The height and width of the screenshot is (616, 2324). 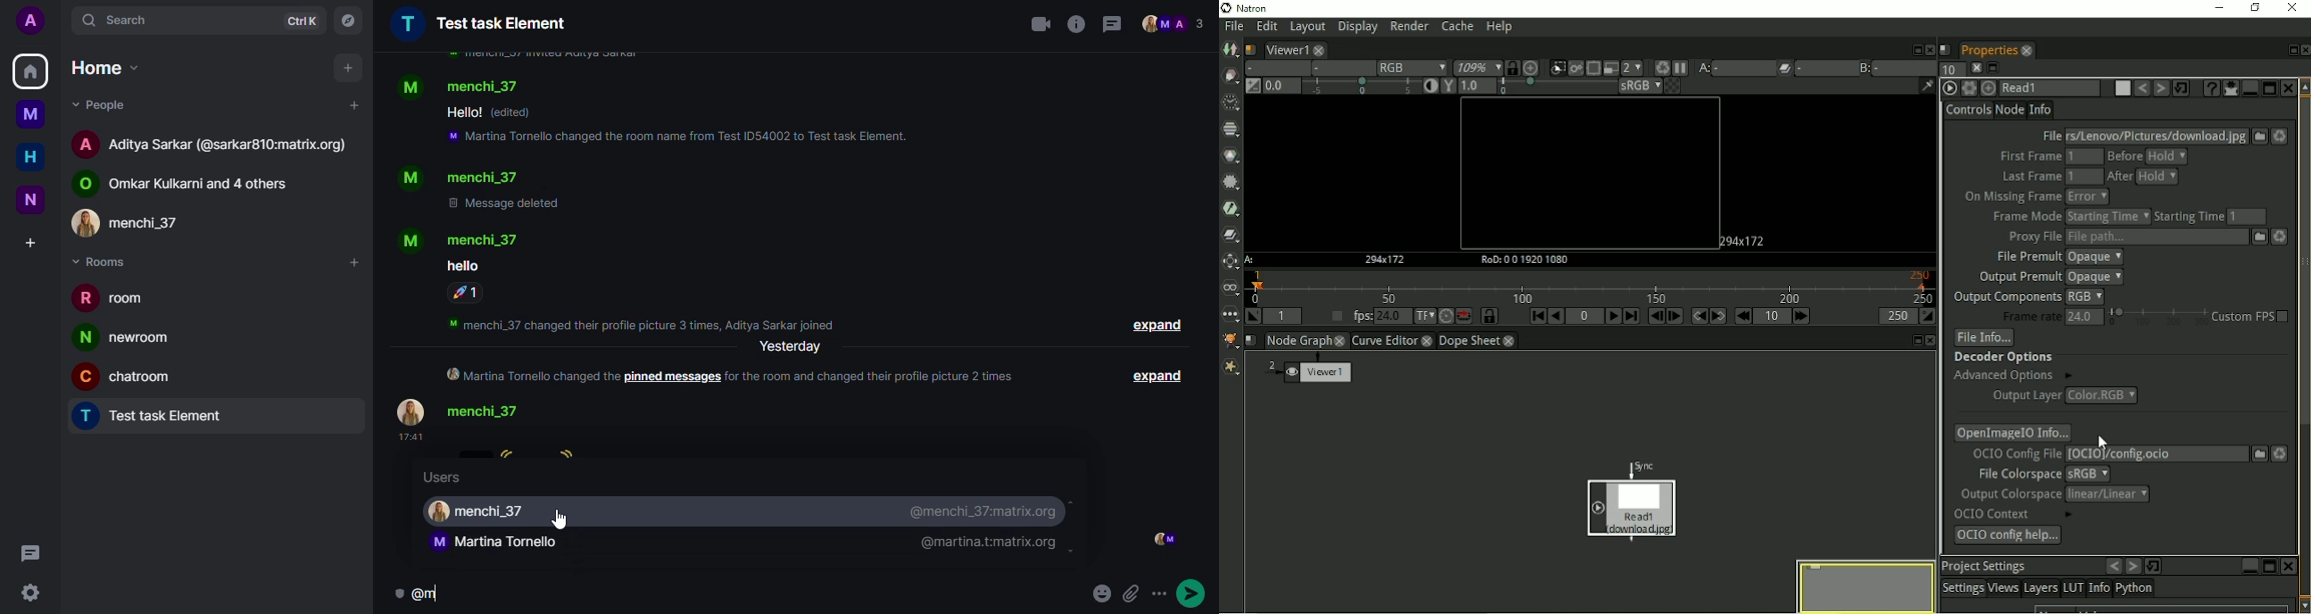 I want to click on home, so click(x=30, y=72).